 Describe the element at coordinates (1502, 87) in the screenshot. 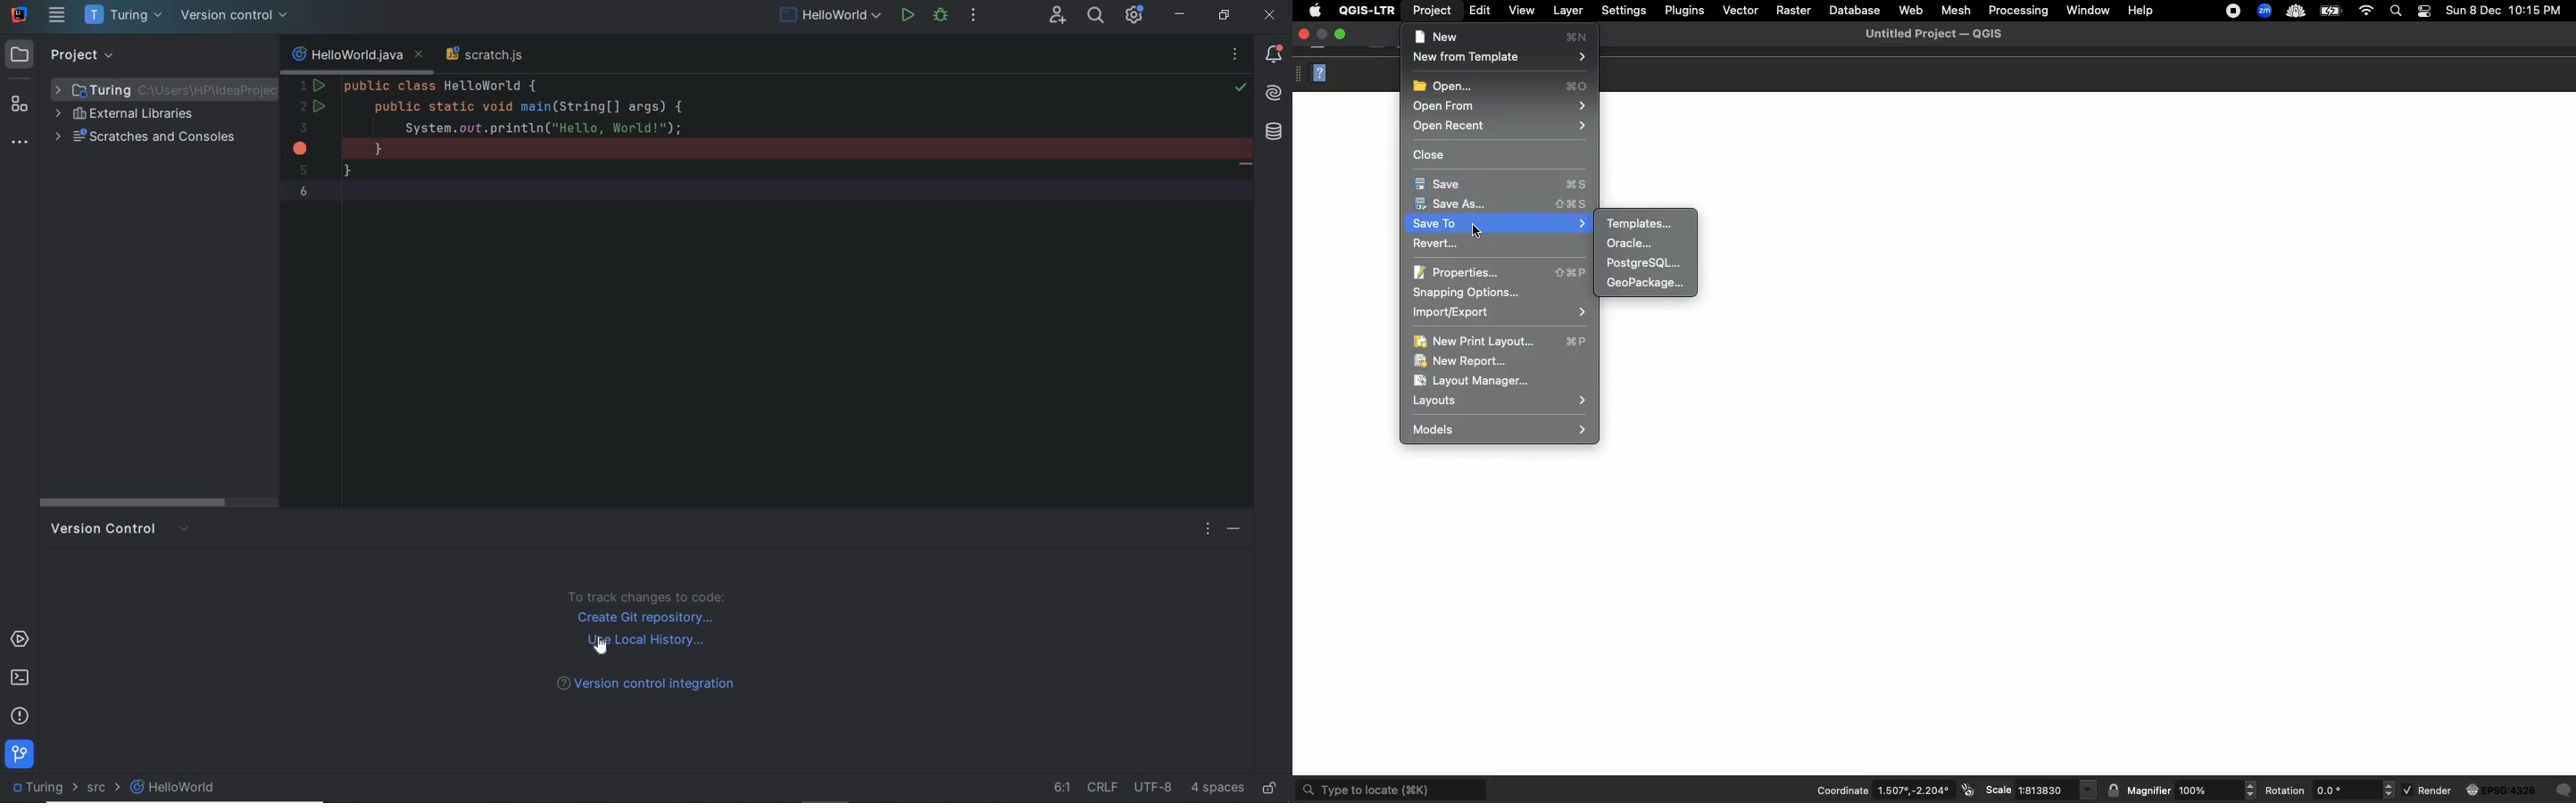

I see `Open` at that location.